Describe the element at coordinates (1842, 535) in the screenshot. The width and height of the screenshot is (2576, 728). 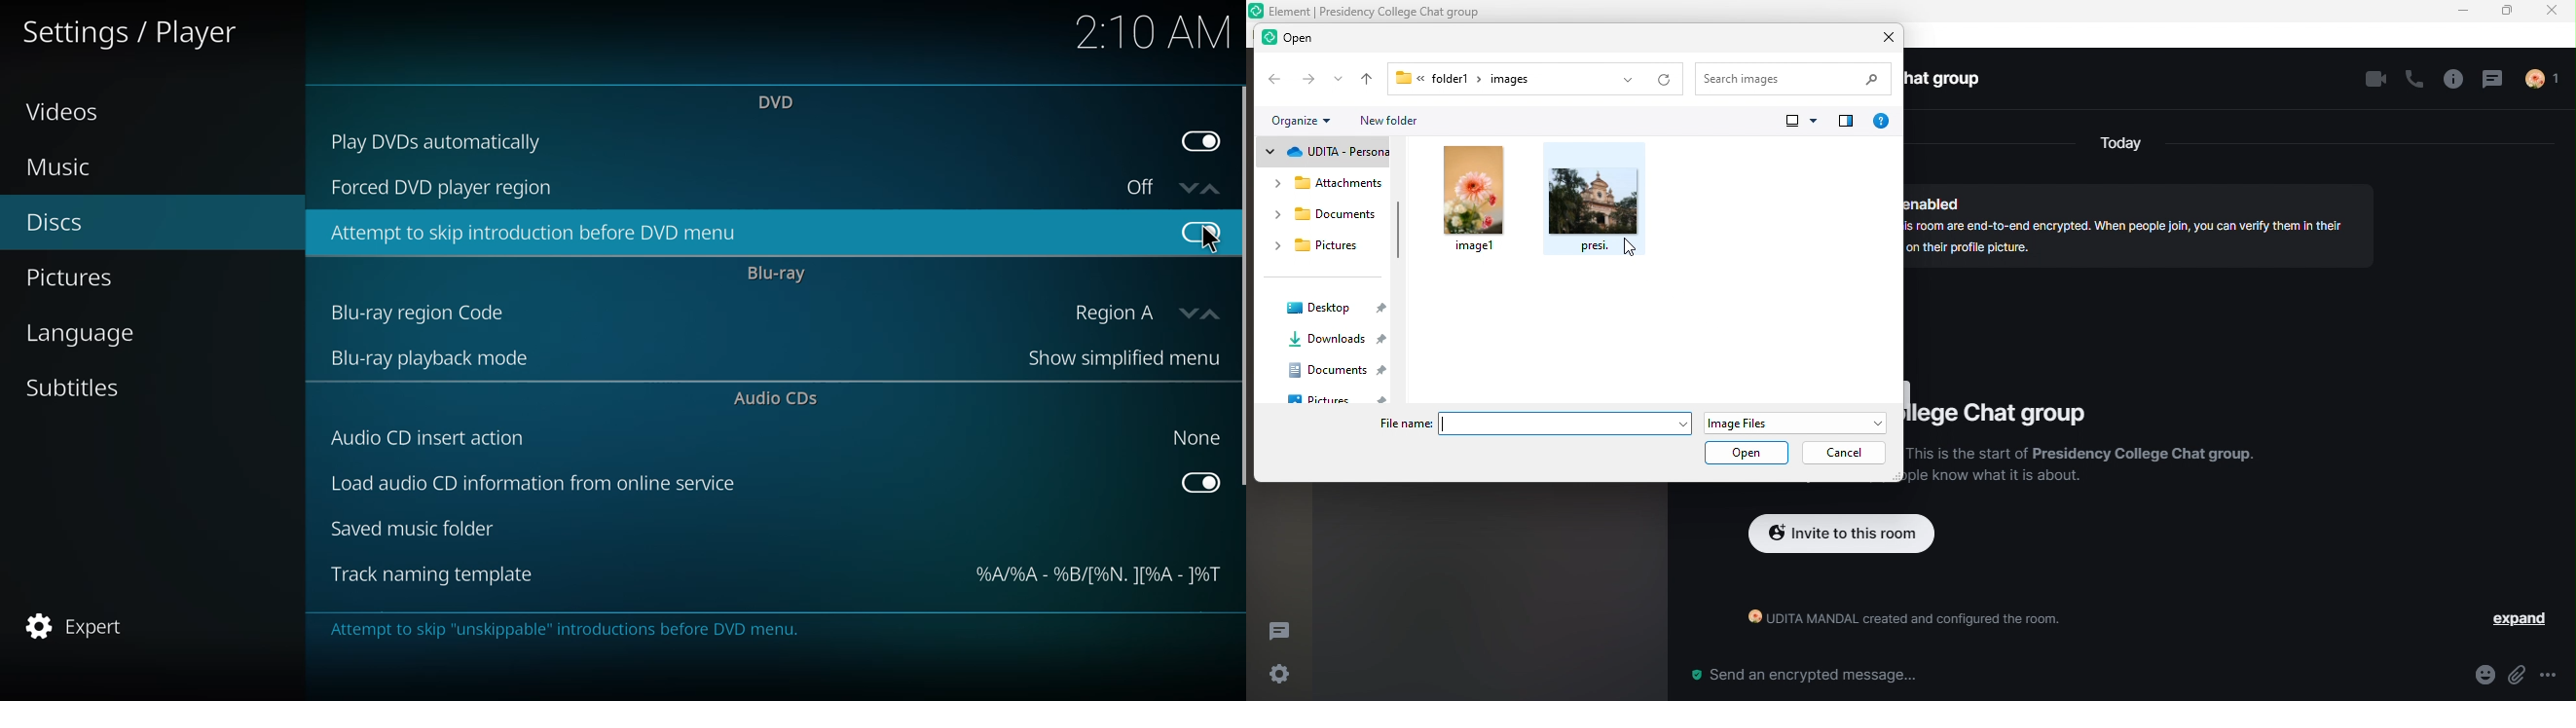
I see `invited to this room` at that location.